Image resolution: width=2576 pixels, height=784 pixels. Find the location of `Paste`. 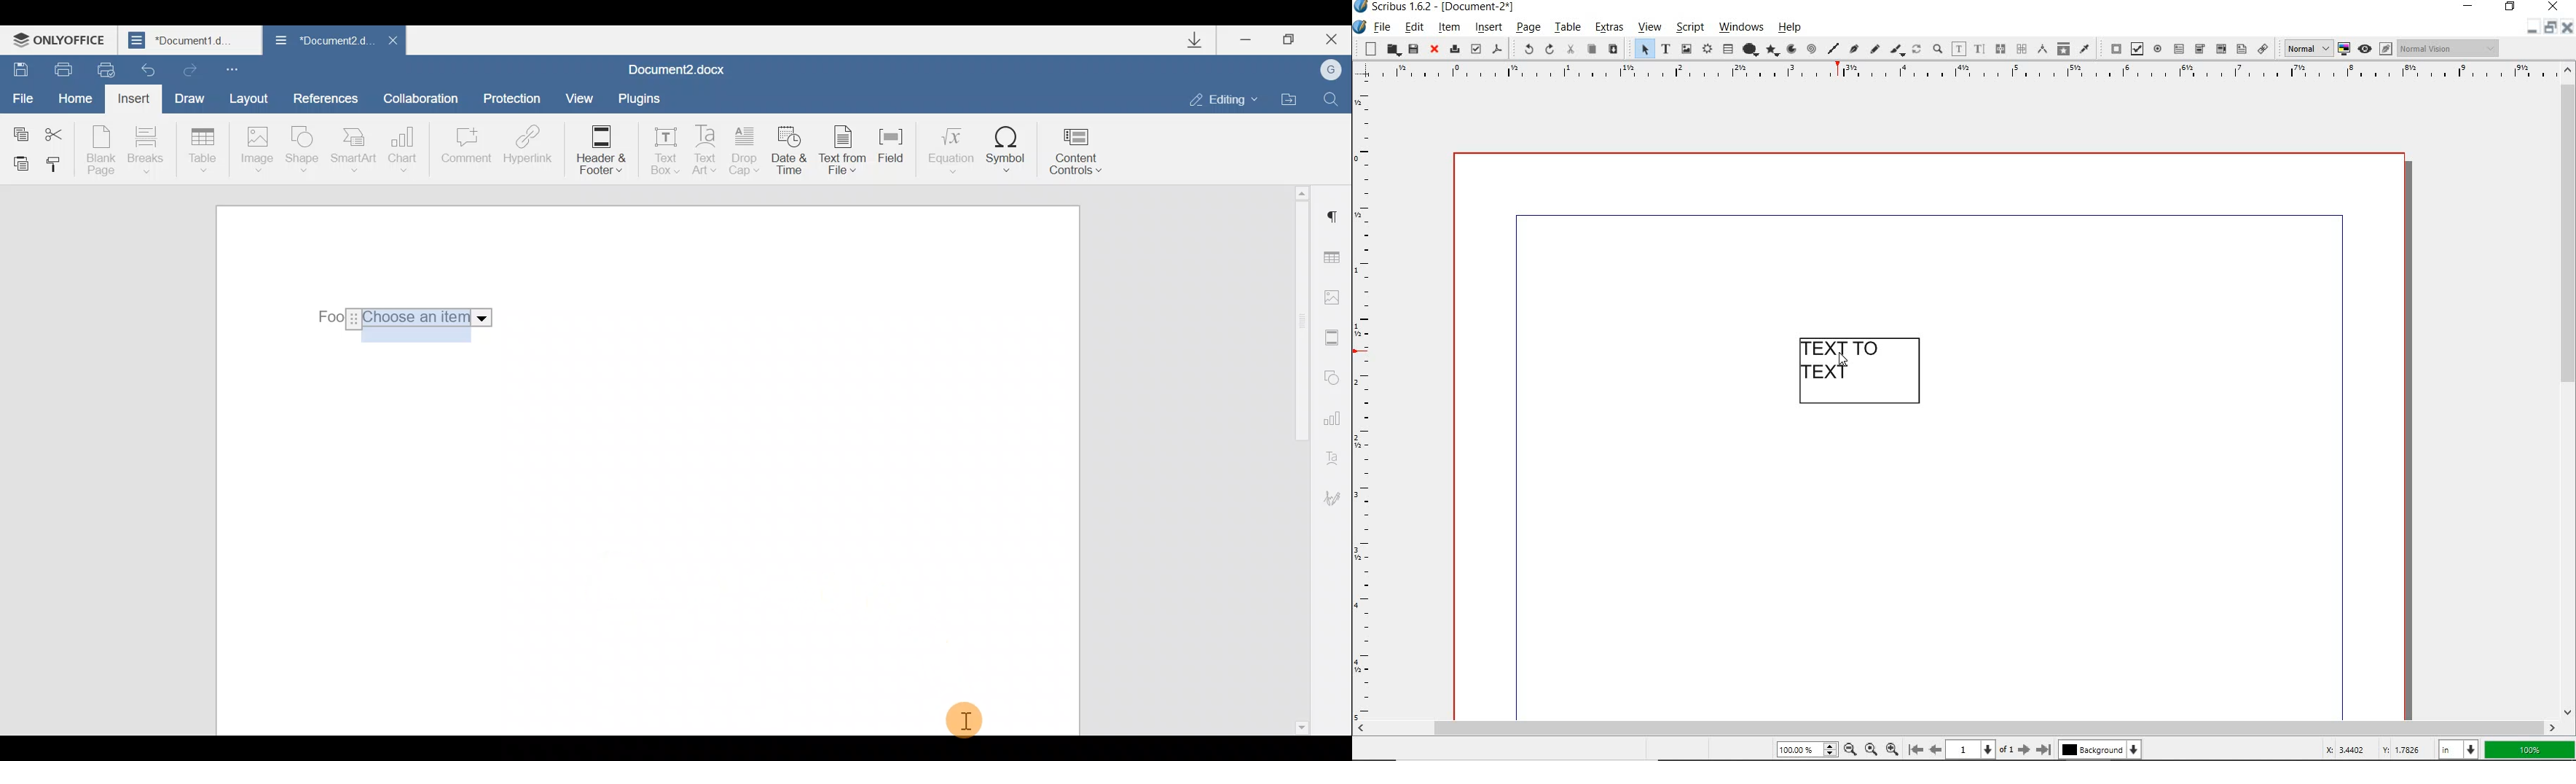

Paste is located at coordinates (15, 163).